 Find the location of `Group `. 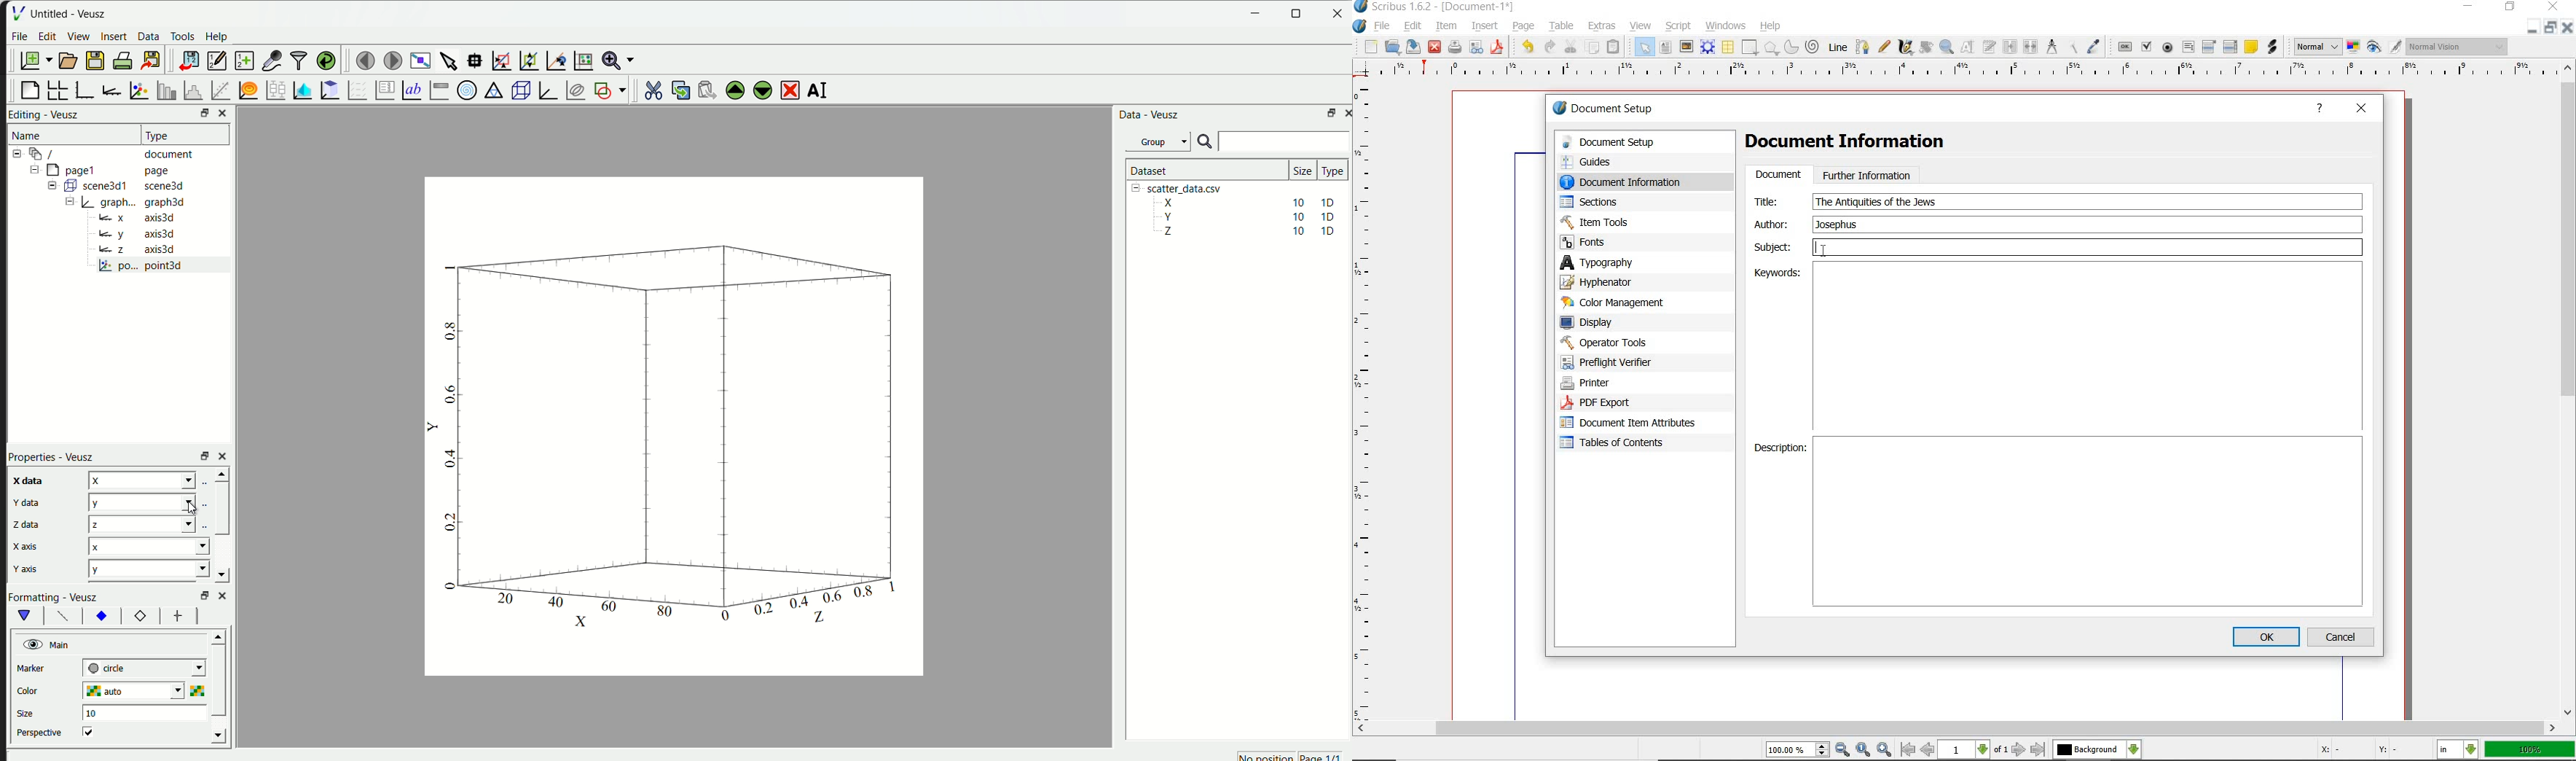

Group  is located at coordinates (1158, 143).